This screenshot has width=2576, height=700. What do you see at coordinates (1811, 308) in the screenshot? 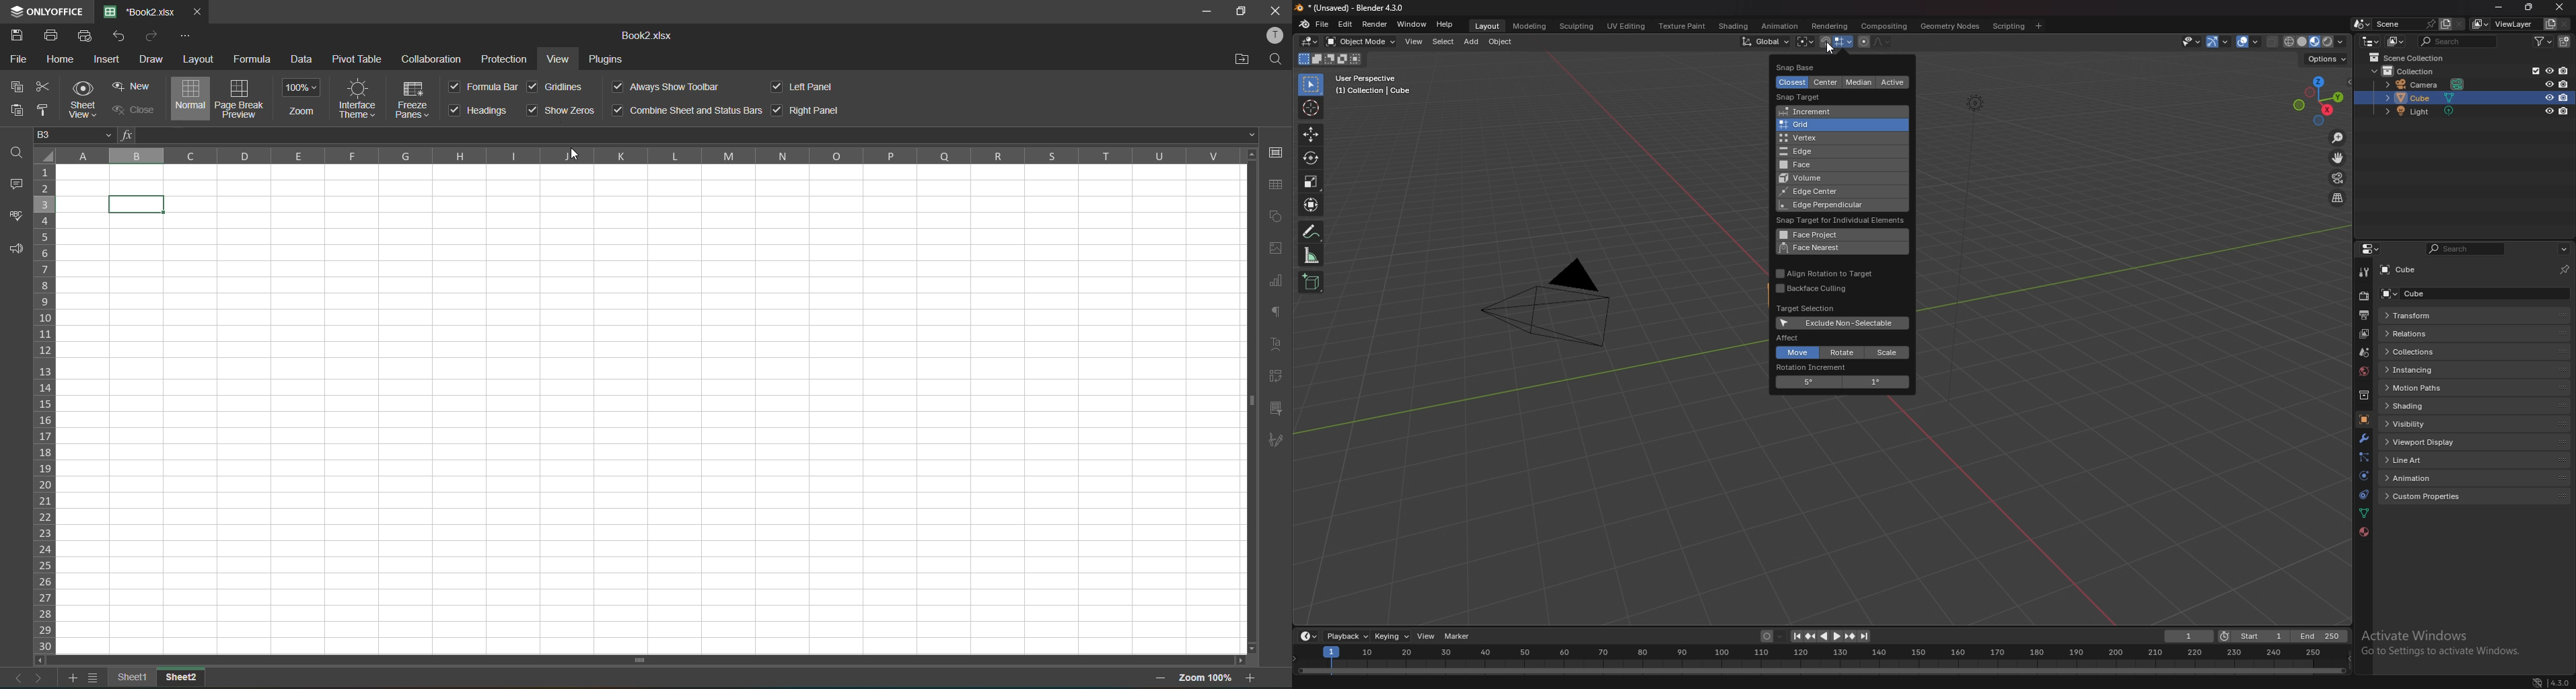
I see `target selection` at bounding box center [1811, 308].